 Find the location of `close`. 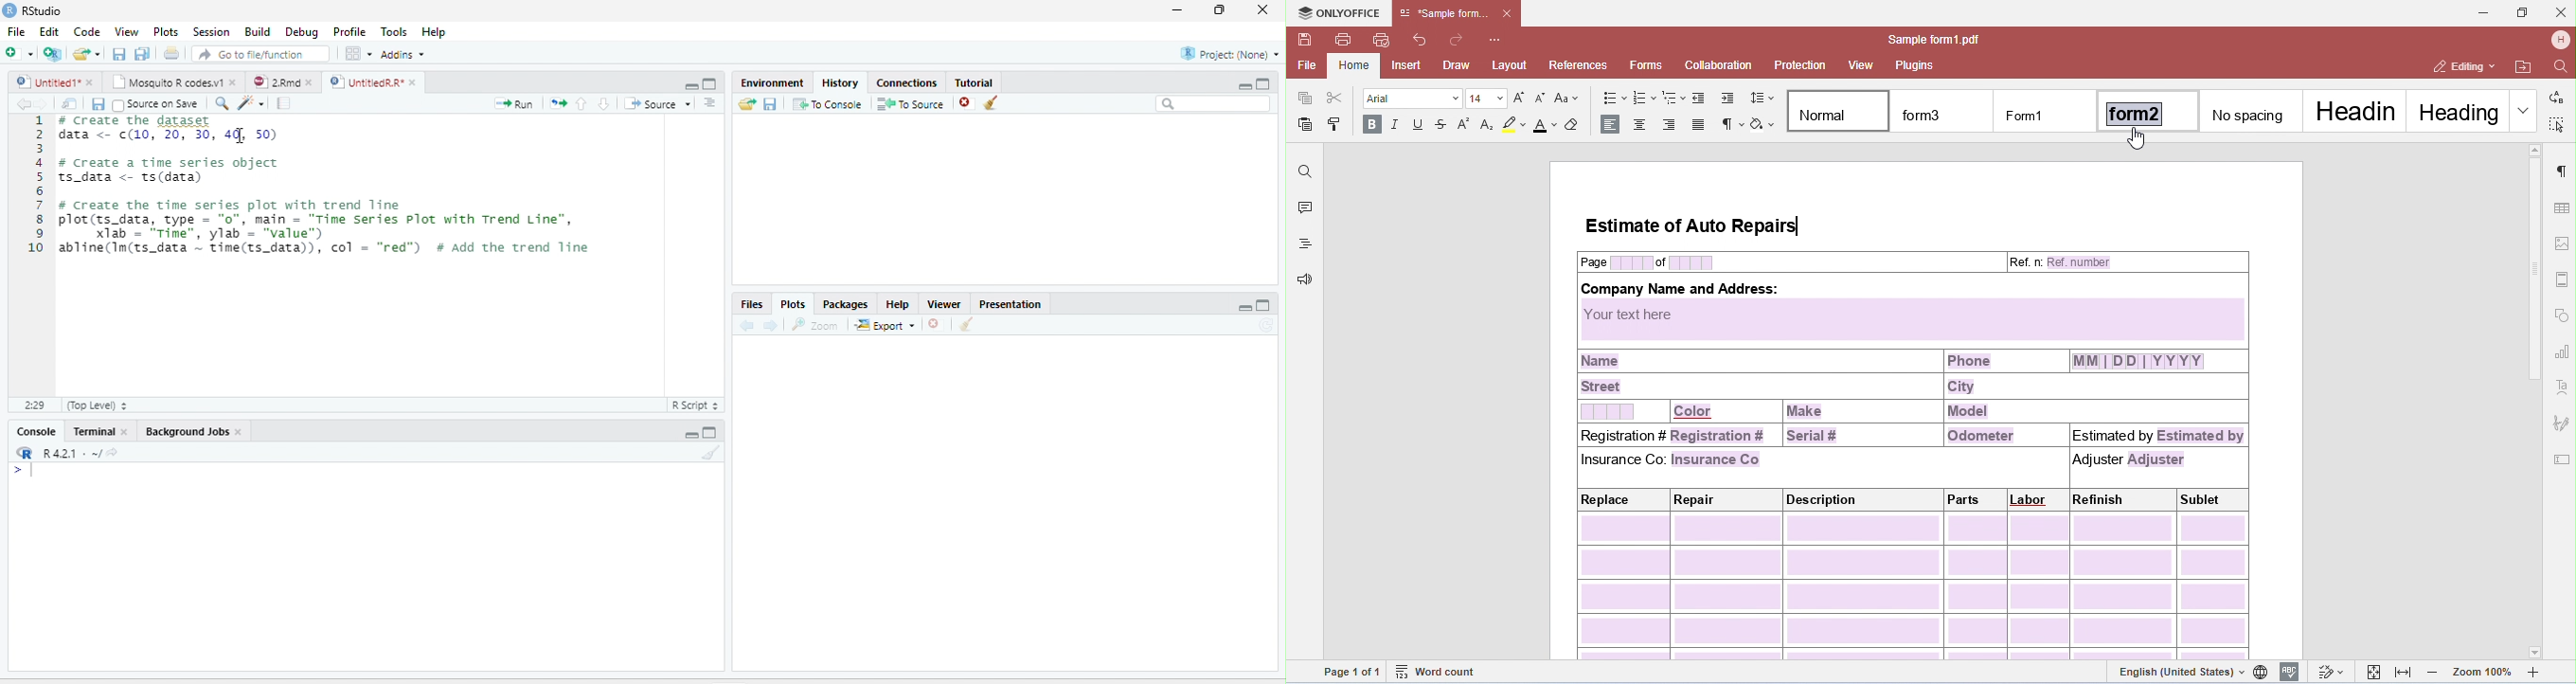

close is located at coordinates (413, 82).